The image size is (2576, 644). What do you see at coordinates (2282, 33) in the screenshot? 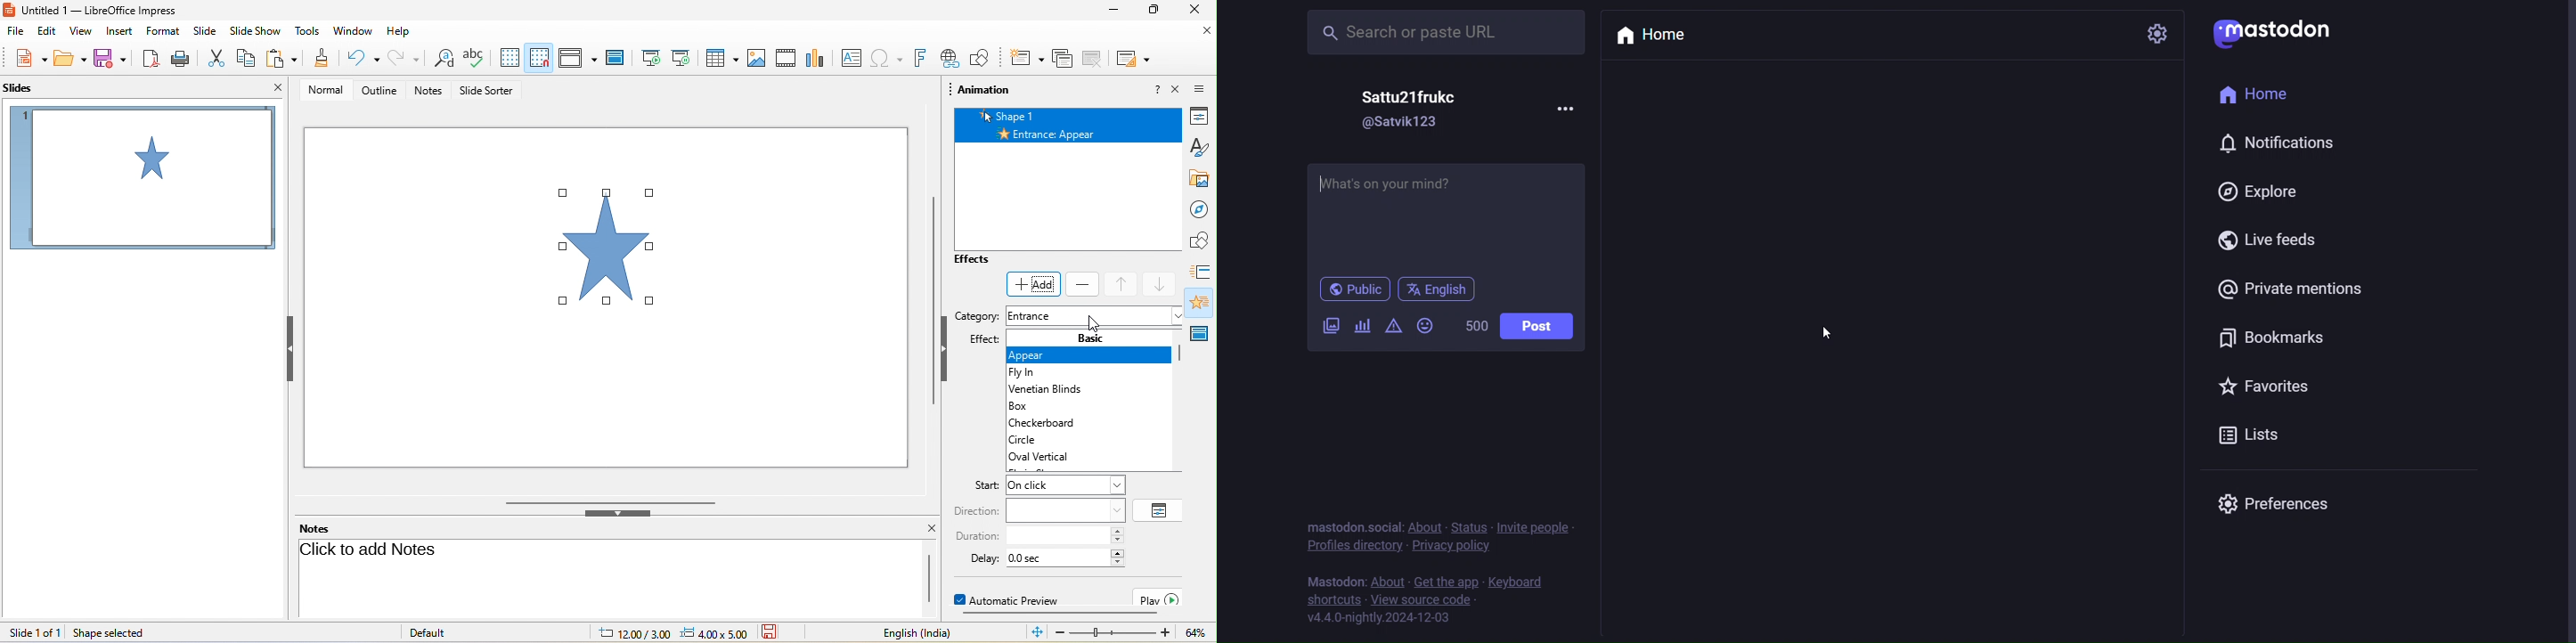
I see `mastodon` at bounding box center [2282, 33].